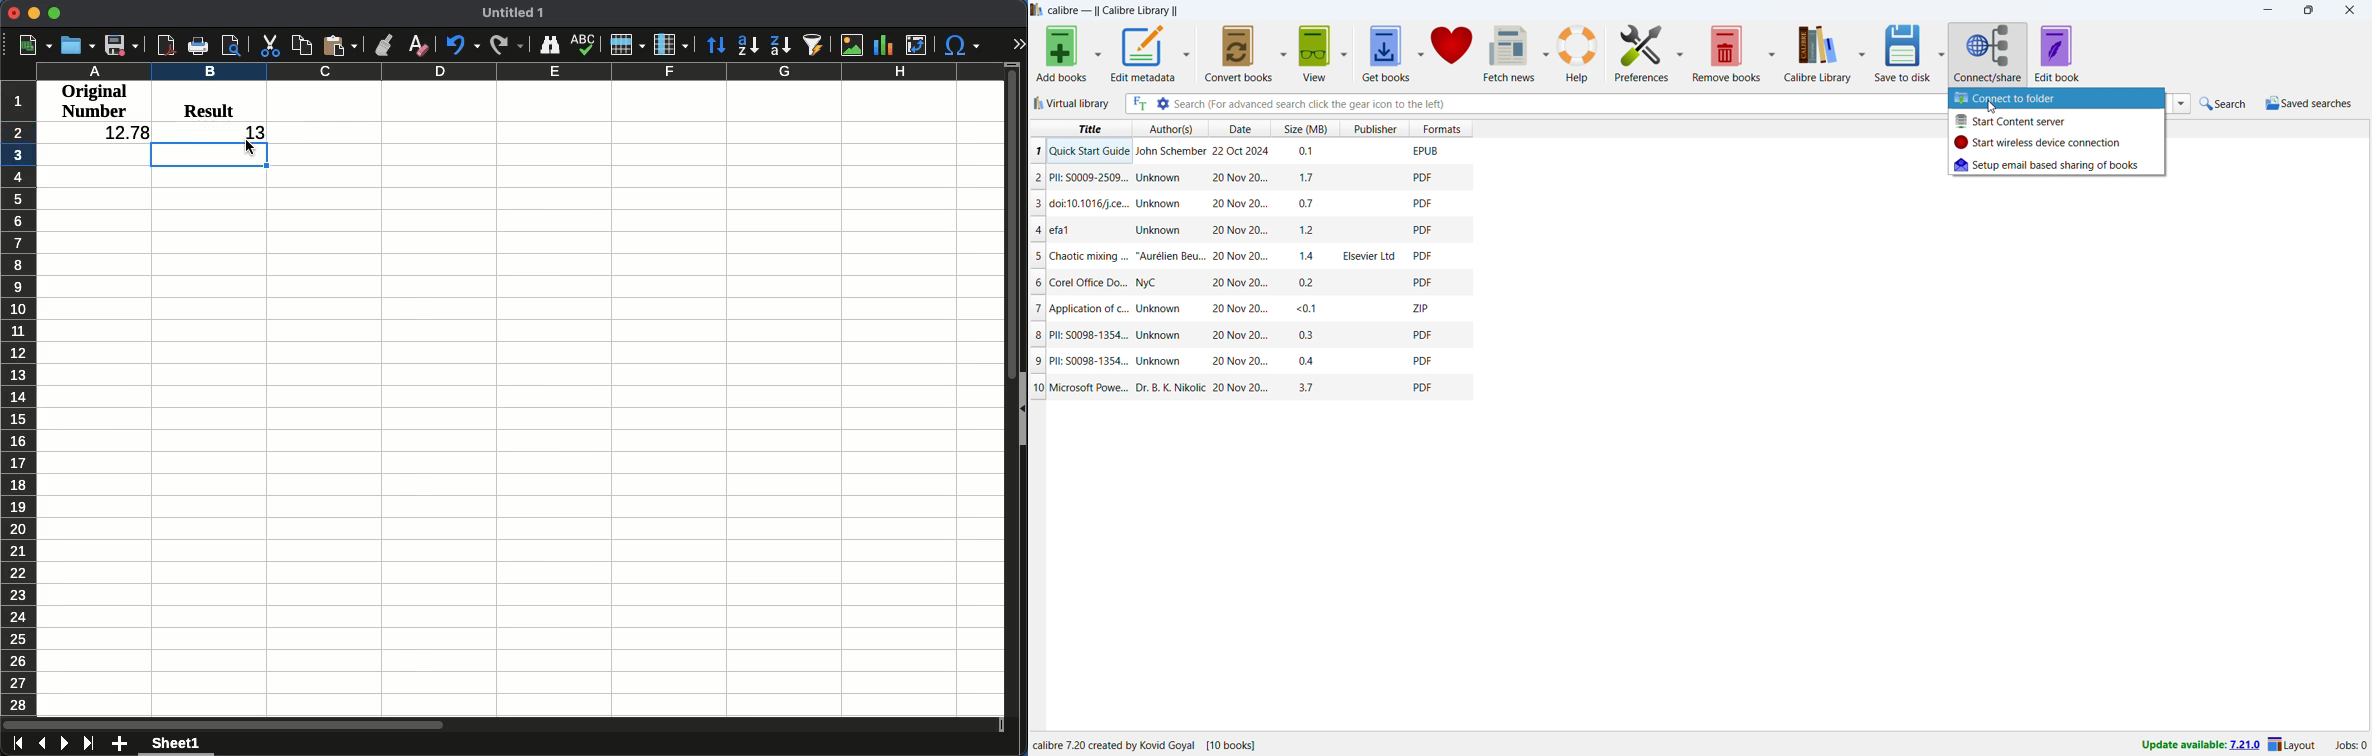 The image size is (2380, 756). I want to click on advanced search, so click(1162, 103).